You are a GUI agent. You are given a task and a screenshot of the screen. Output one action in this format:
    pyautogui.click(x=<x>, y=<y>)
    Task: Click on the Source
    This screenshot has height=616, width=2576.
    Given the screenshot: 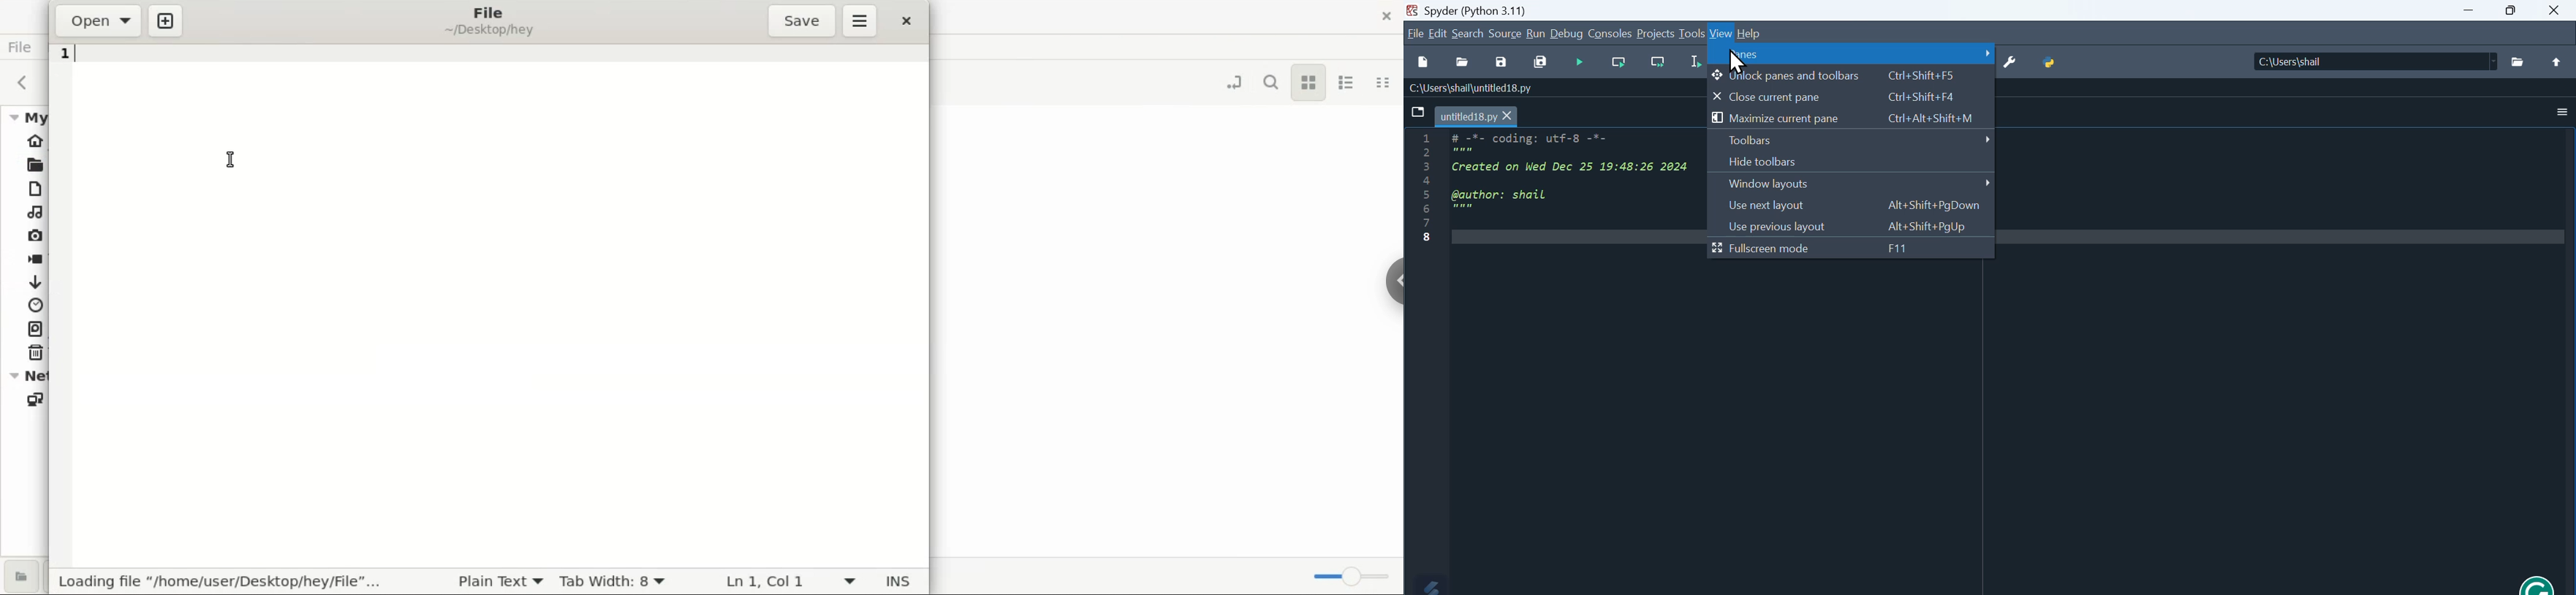 What is the action you would take?
    pyautogui.click(x=1506, y=34)
    